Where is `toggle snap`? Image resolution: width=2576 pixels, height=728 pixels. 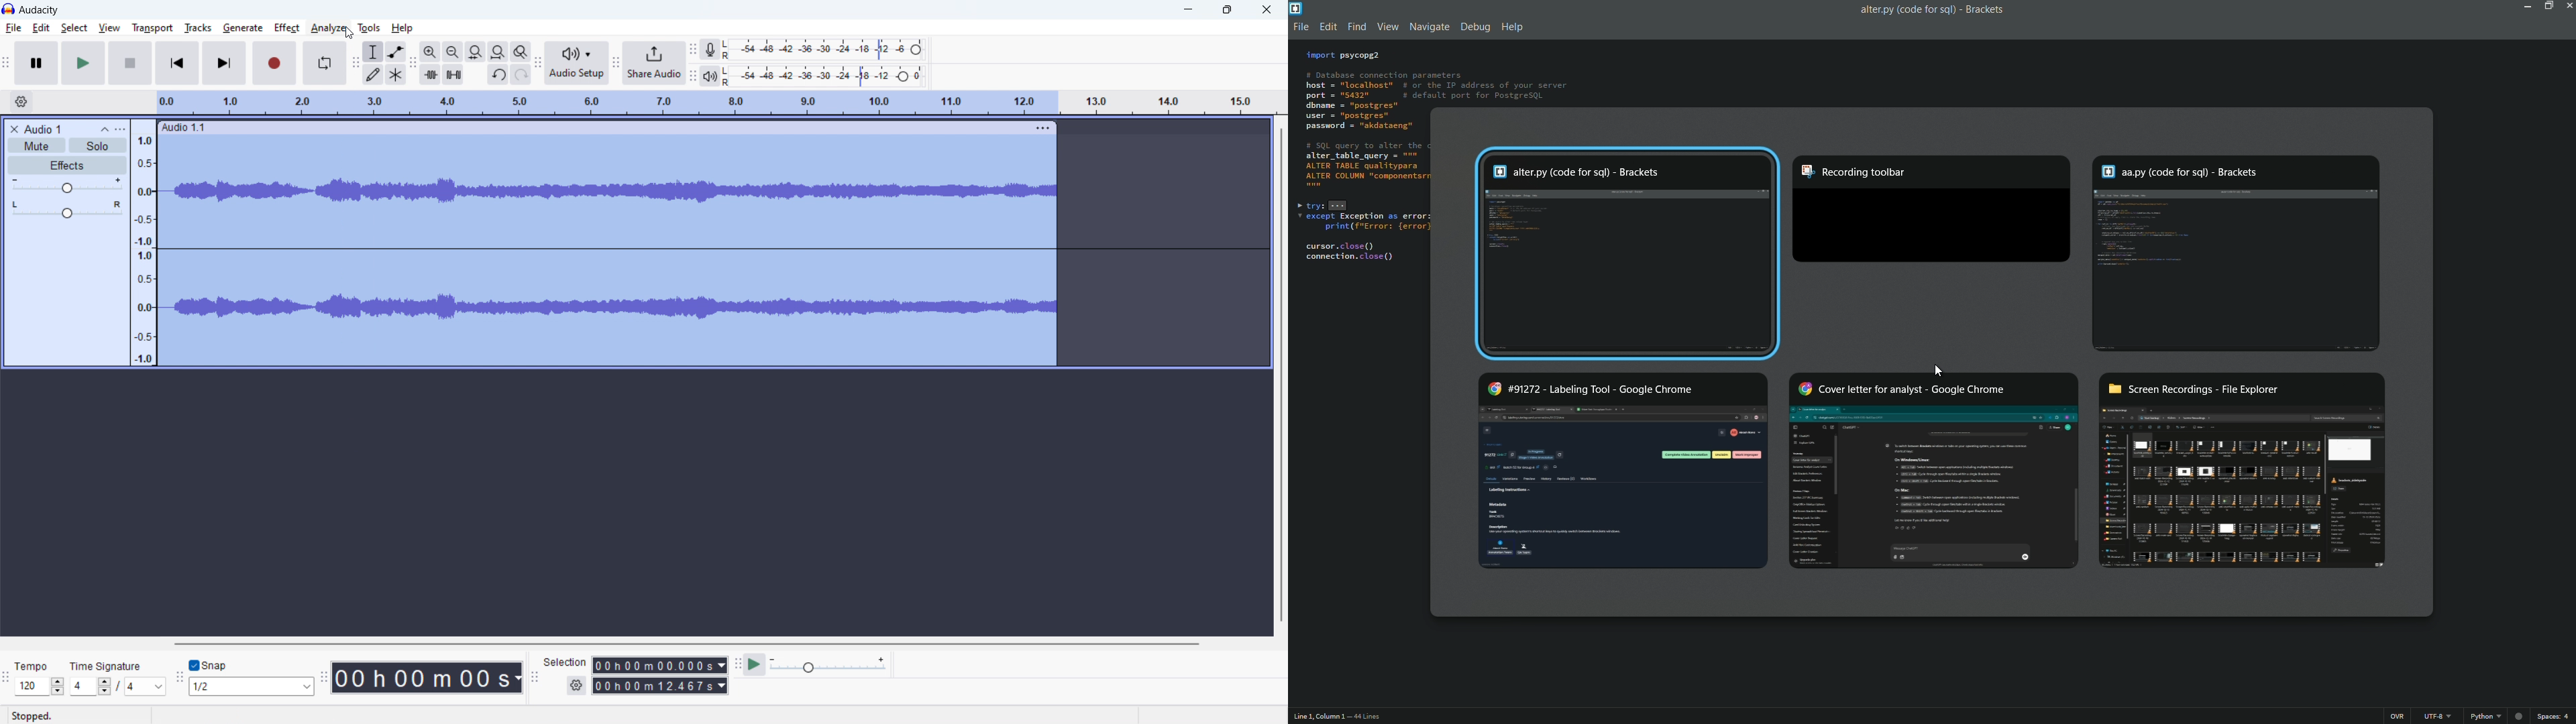 toggle snap is located at coordinates (209, 666).